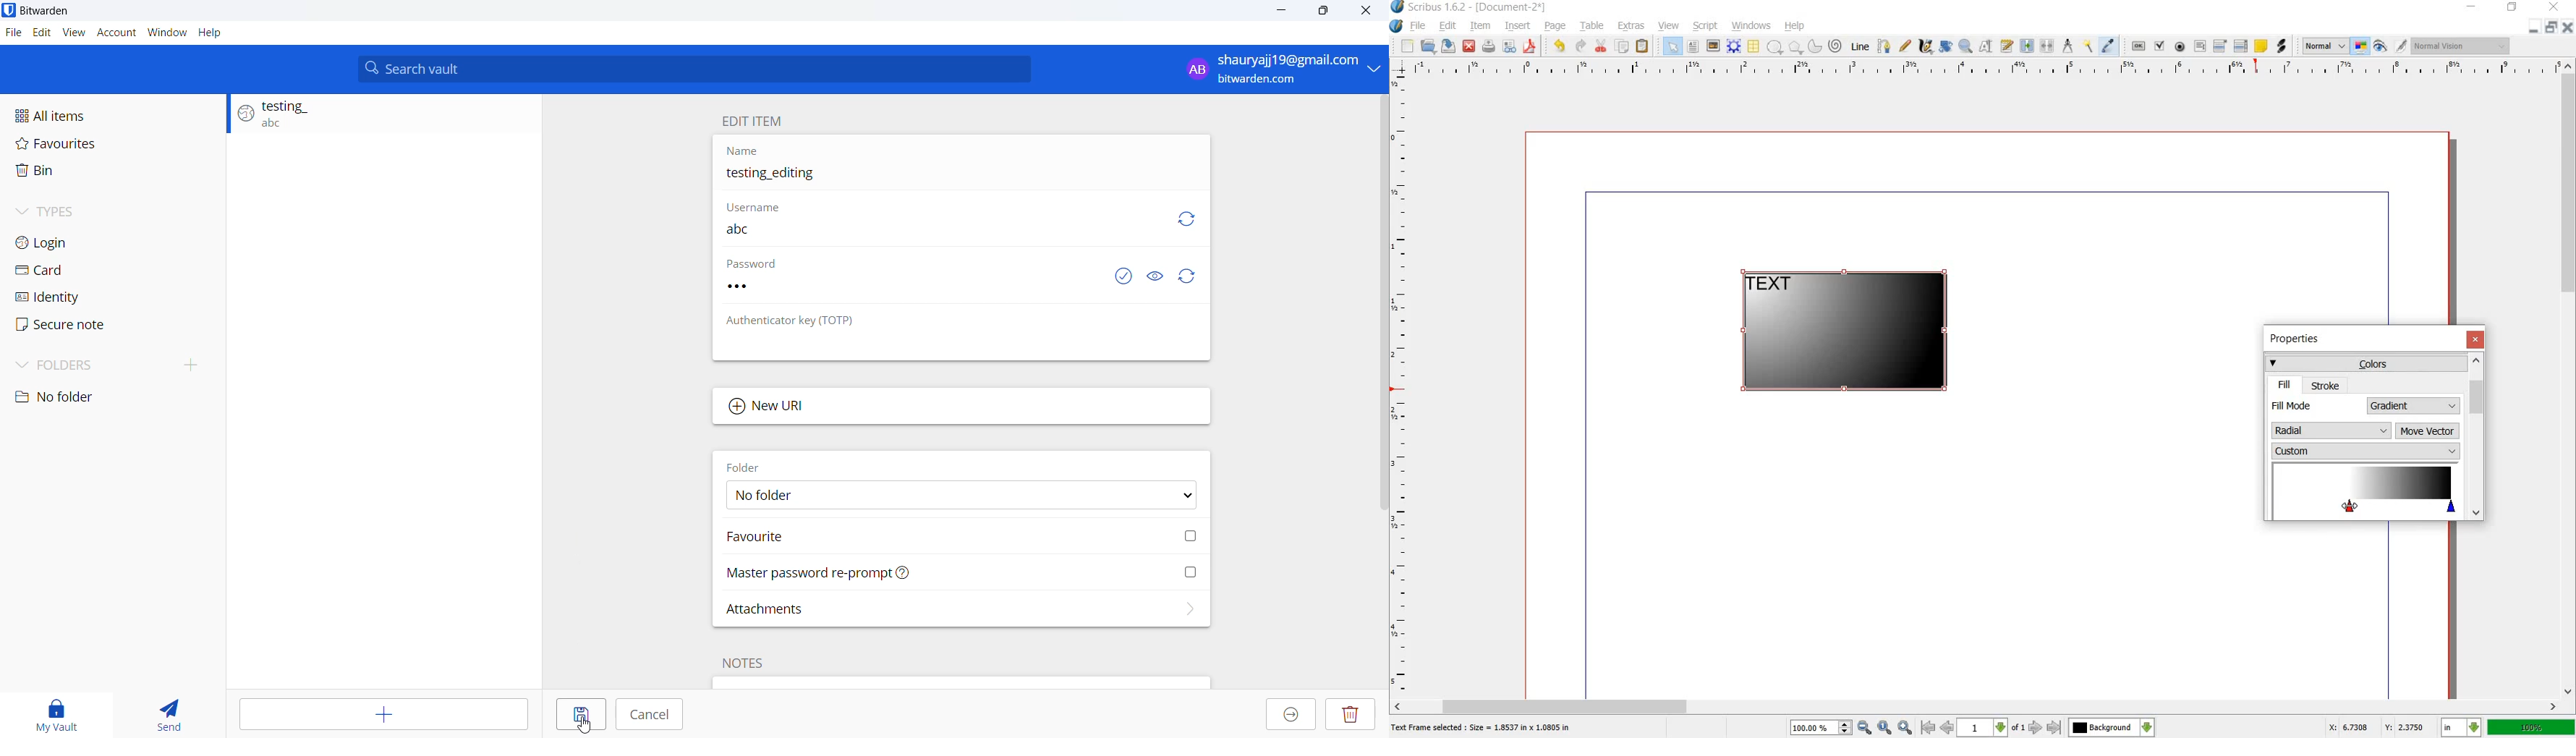  Describe the element at coordinates (1845, 728) in the screenshot. I see `Increase or decrease zoom value` at that location.